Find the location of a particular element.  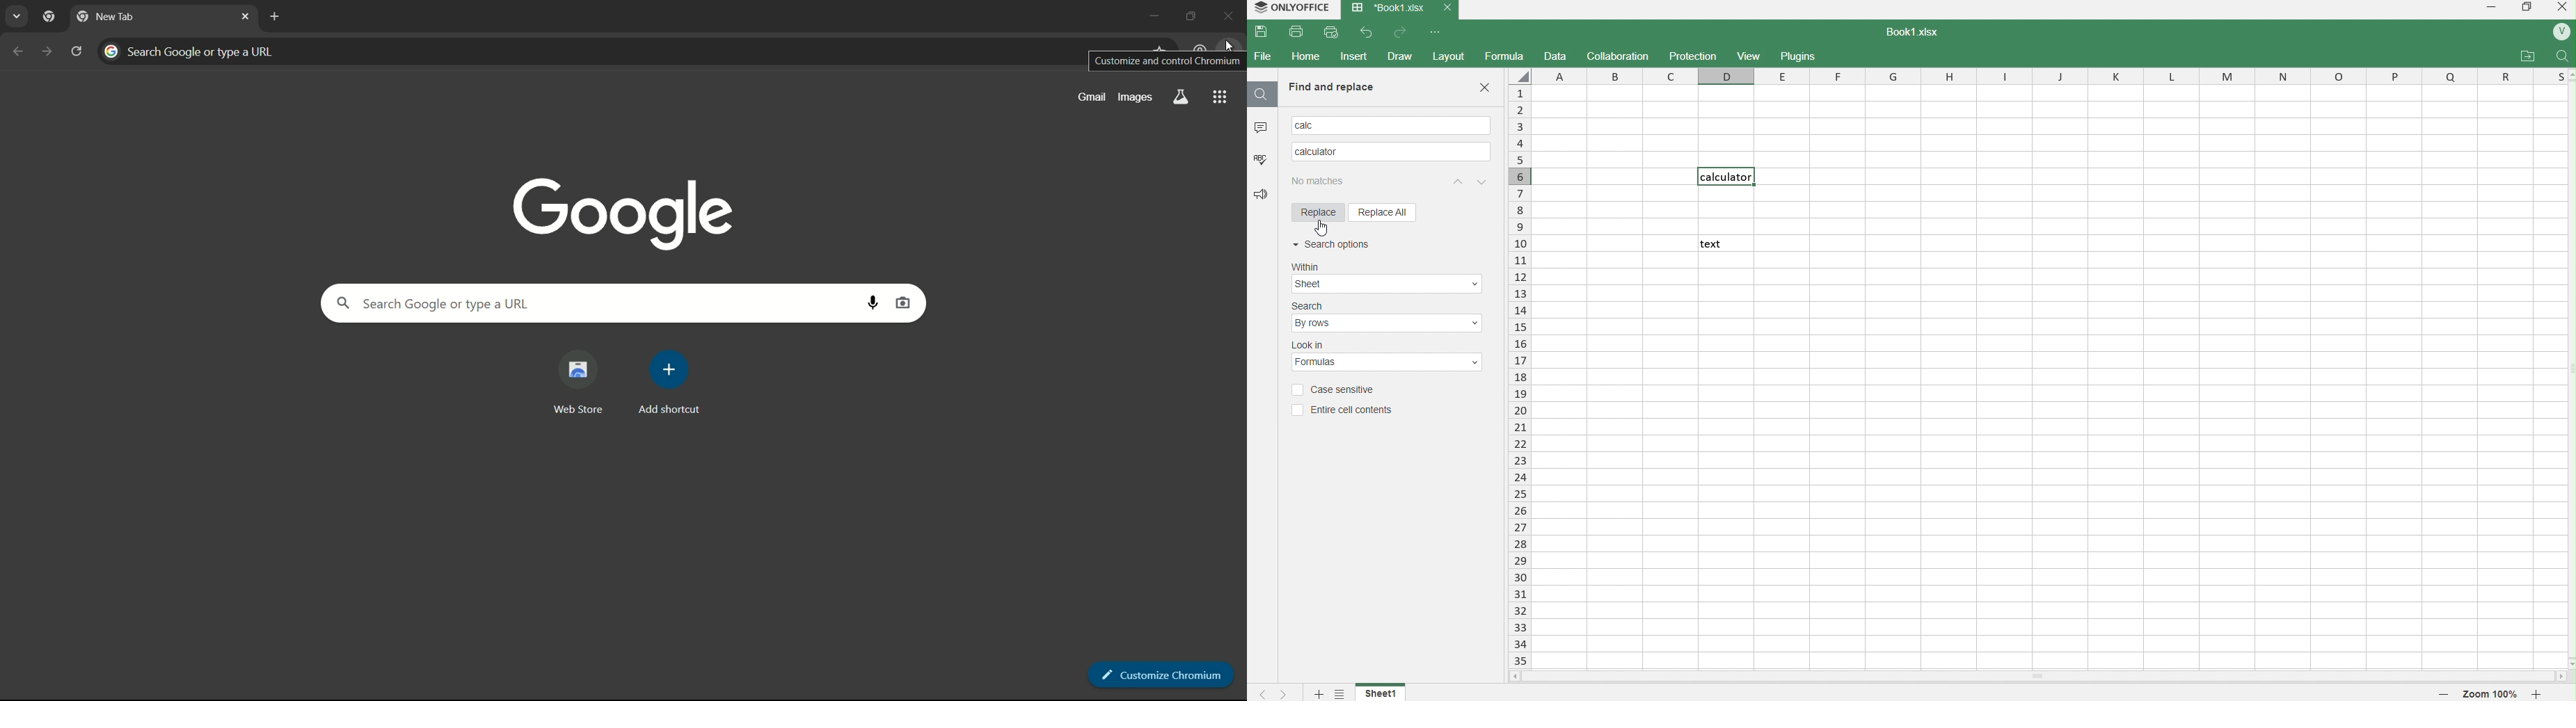

more options is located at coordinates (1437, 33).